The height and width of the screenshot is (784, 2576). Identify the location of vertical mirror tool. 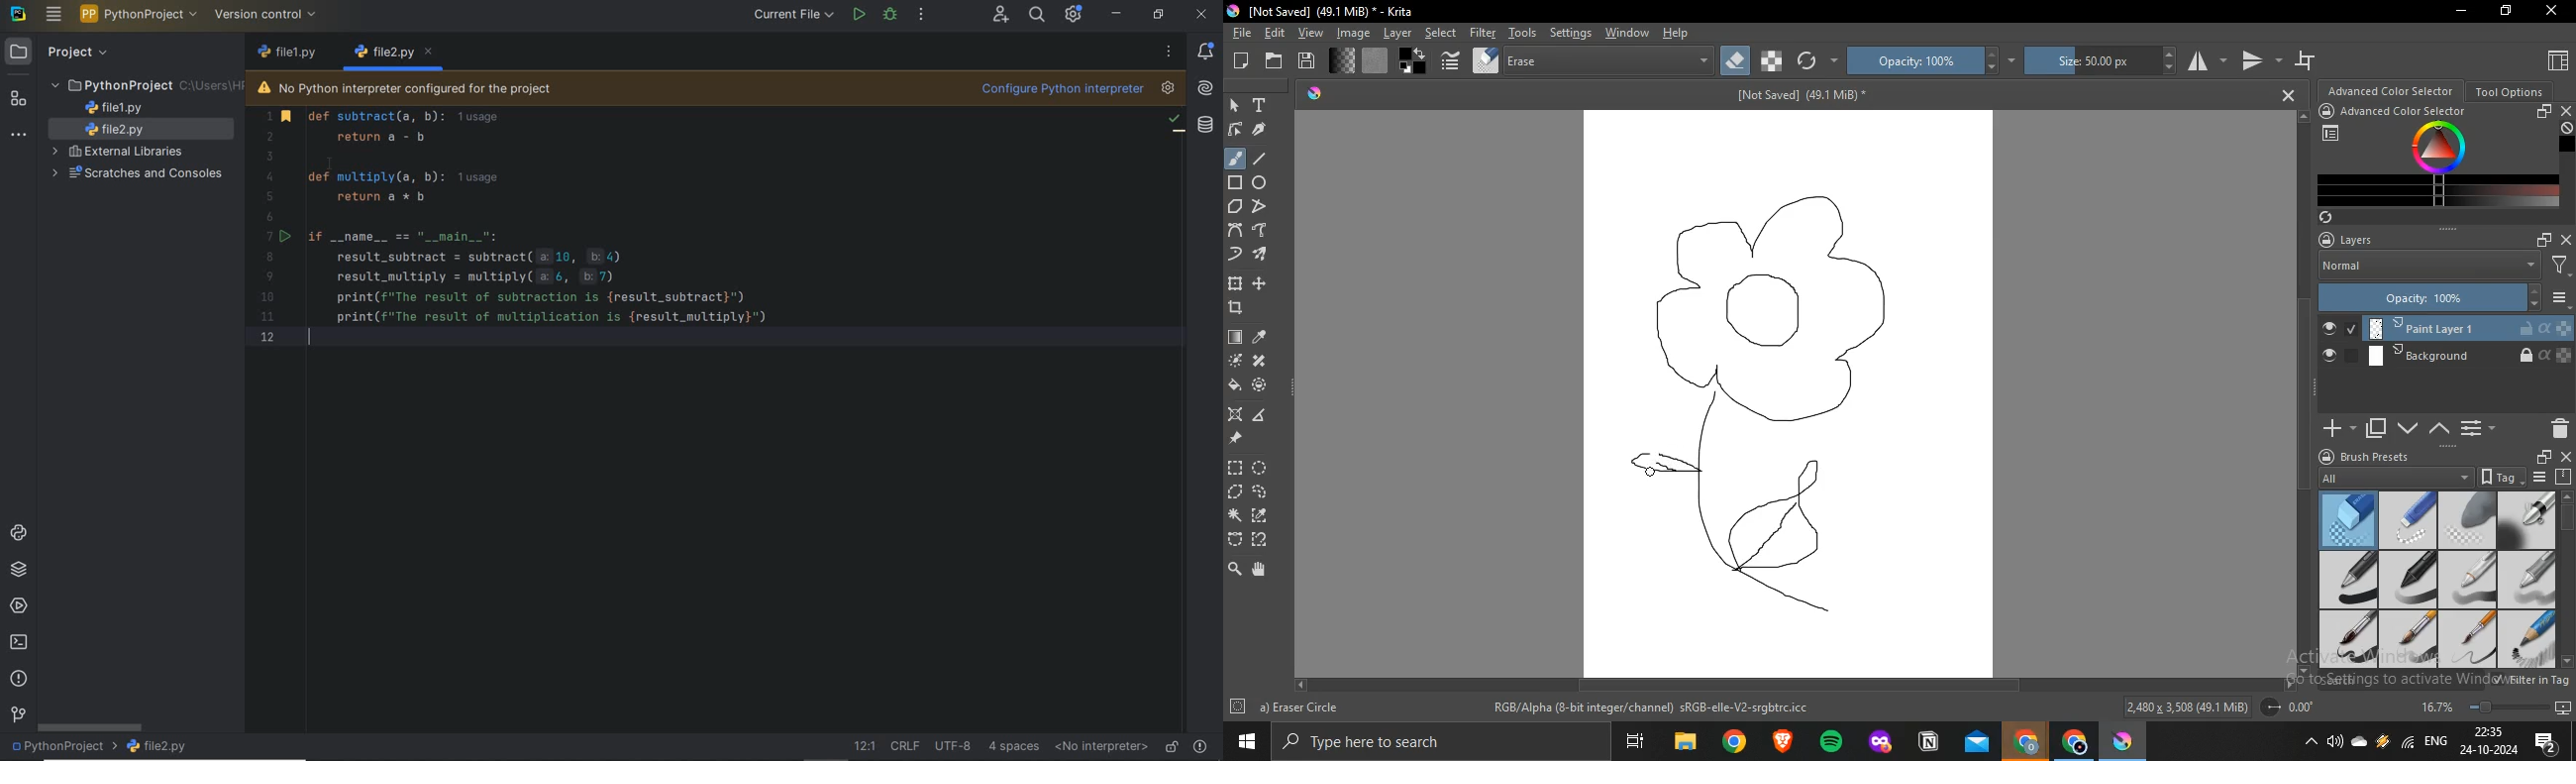
(2258, 64).